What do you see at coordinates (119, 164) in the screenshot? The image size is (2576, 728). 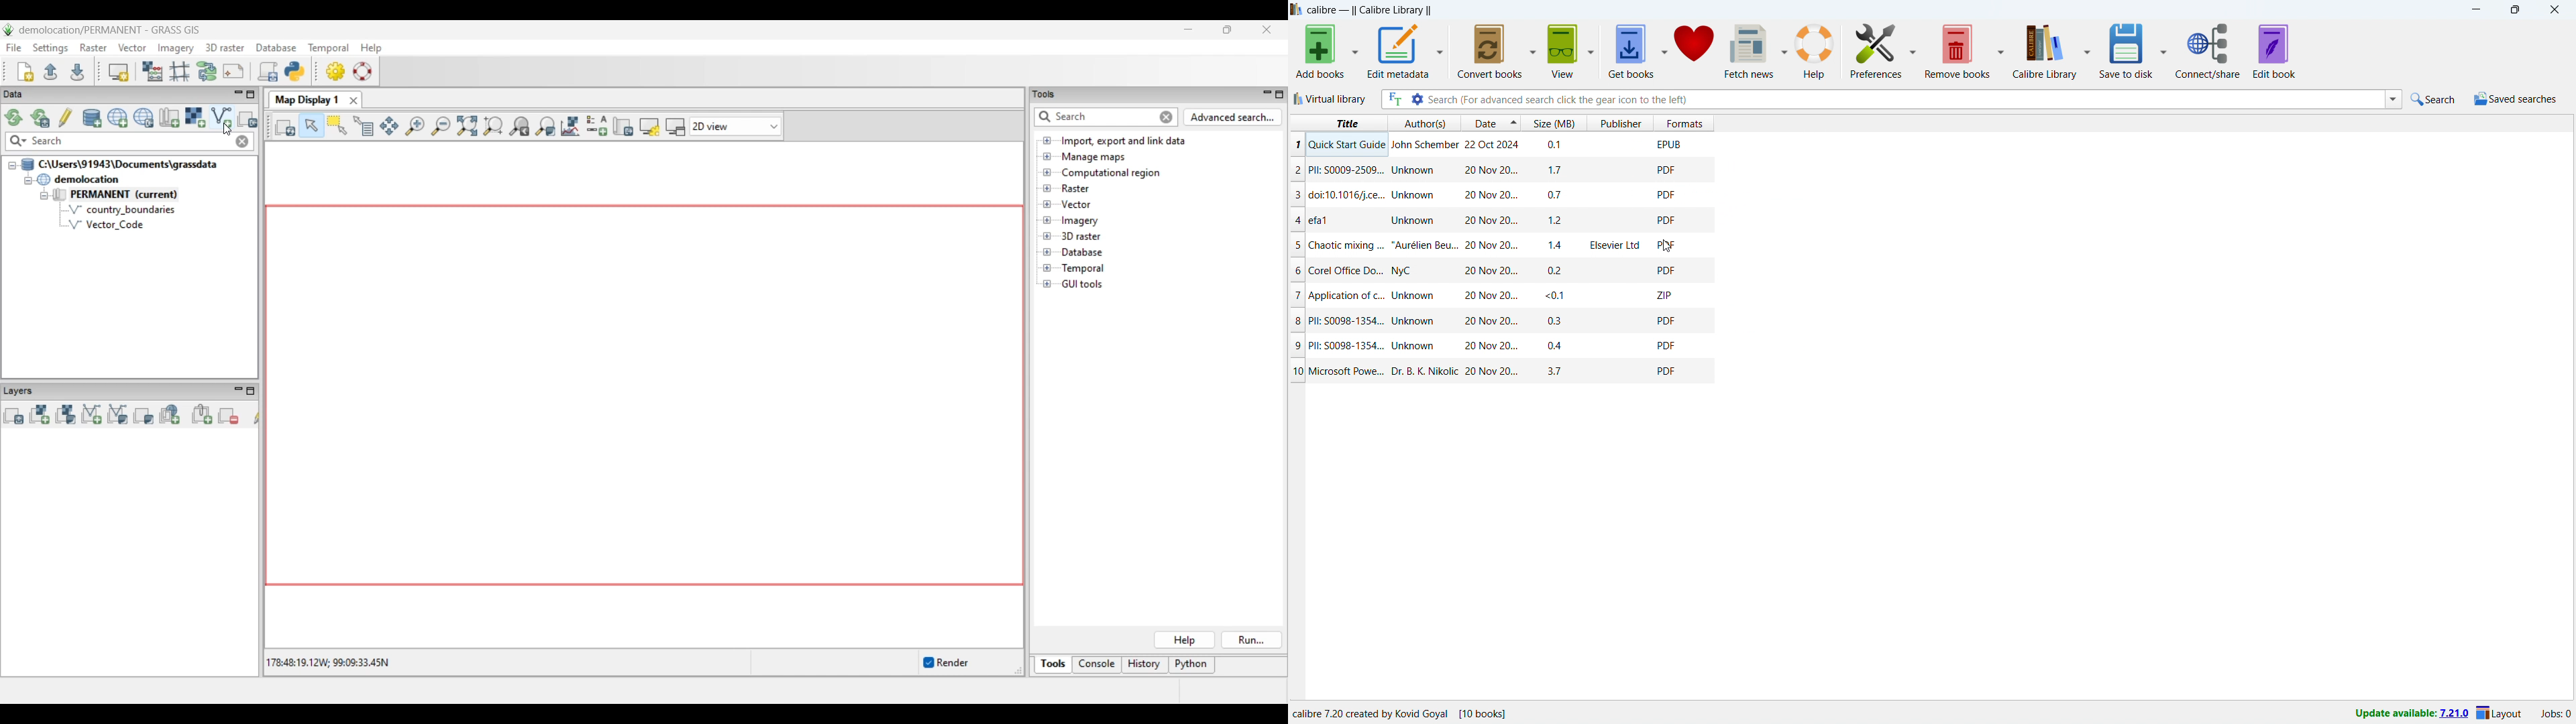 I see `Double click to collapse file thread` at bounding box center [119, 164].